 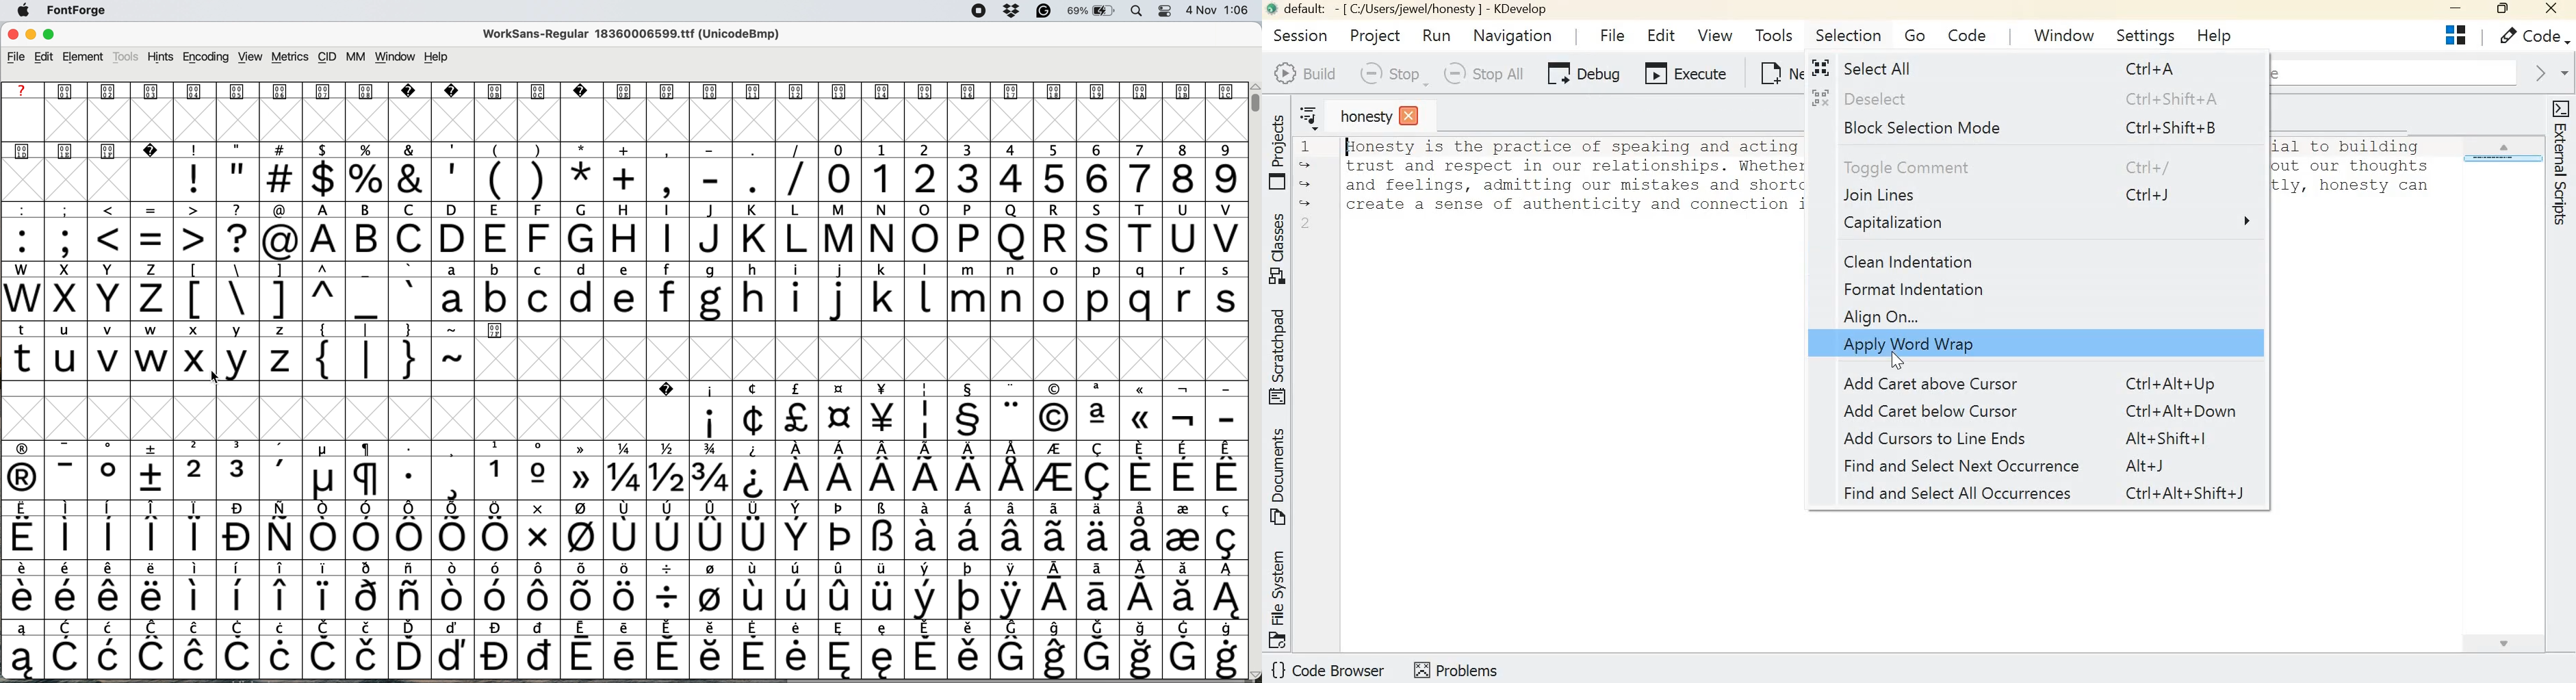 I want to click on vertical scroll bar, so click(x=1253, y=102).